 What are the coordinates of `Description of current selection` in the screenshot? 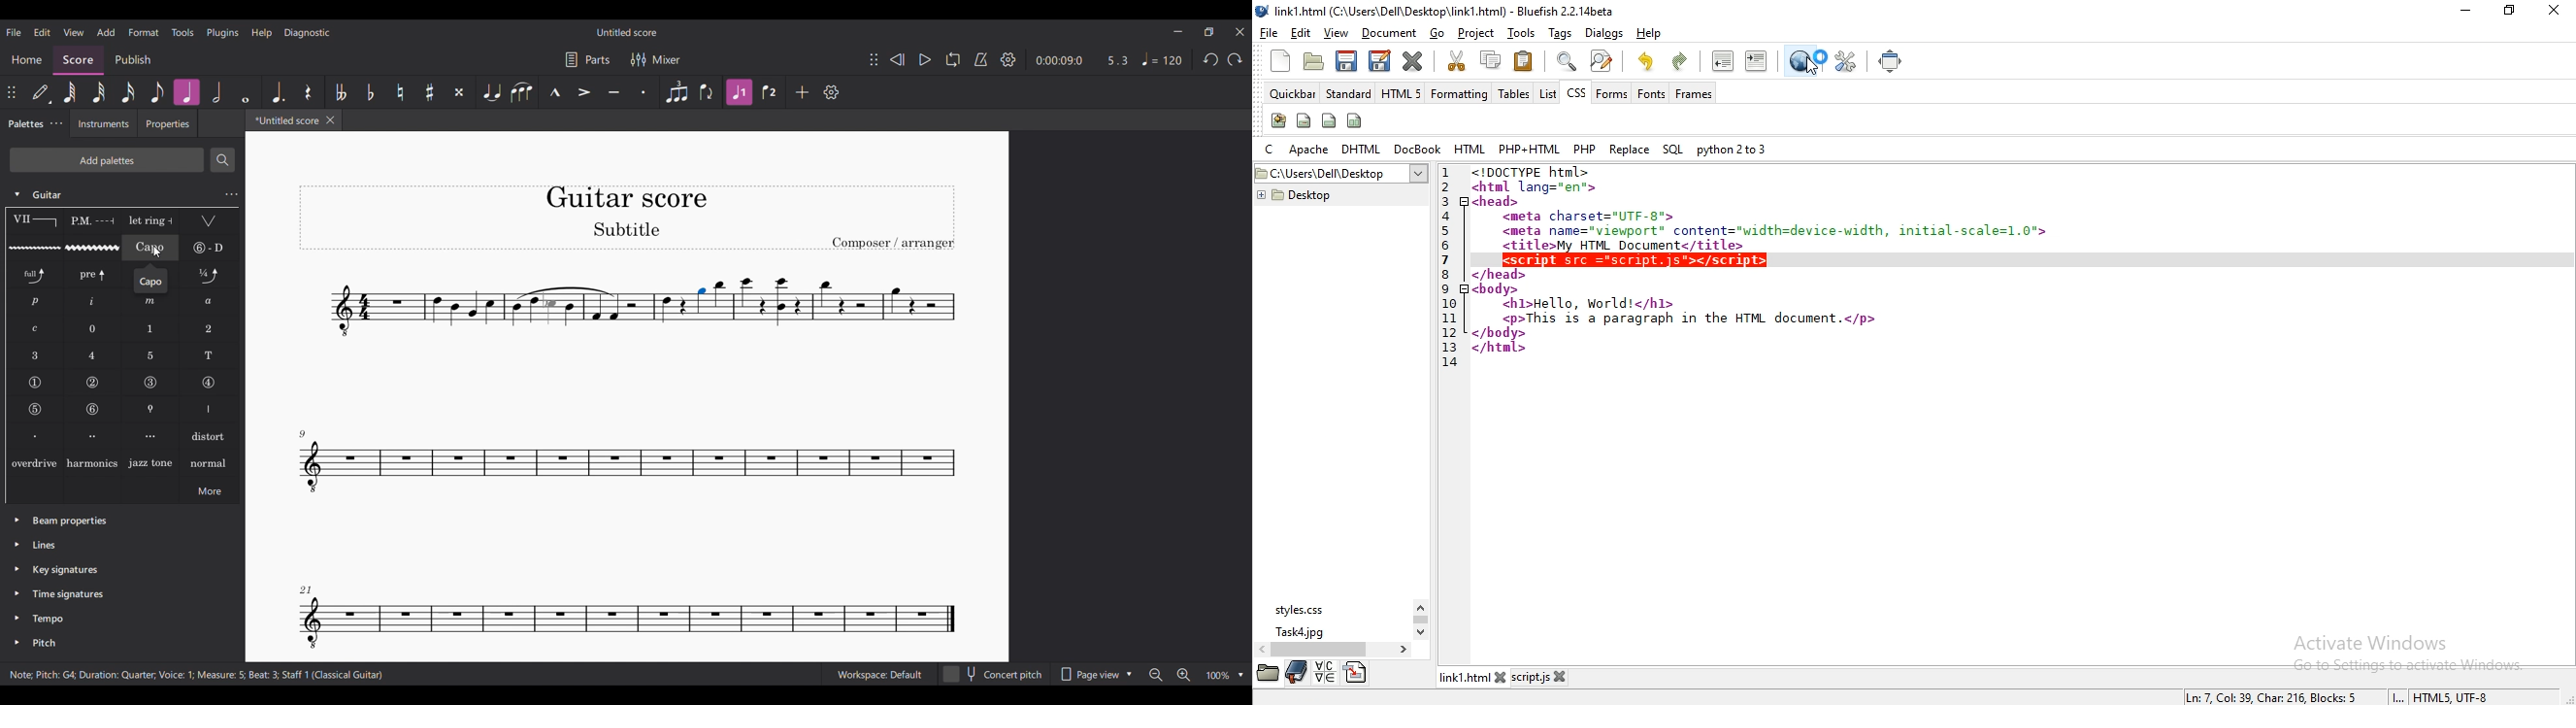 It's located at (197, 674).